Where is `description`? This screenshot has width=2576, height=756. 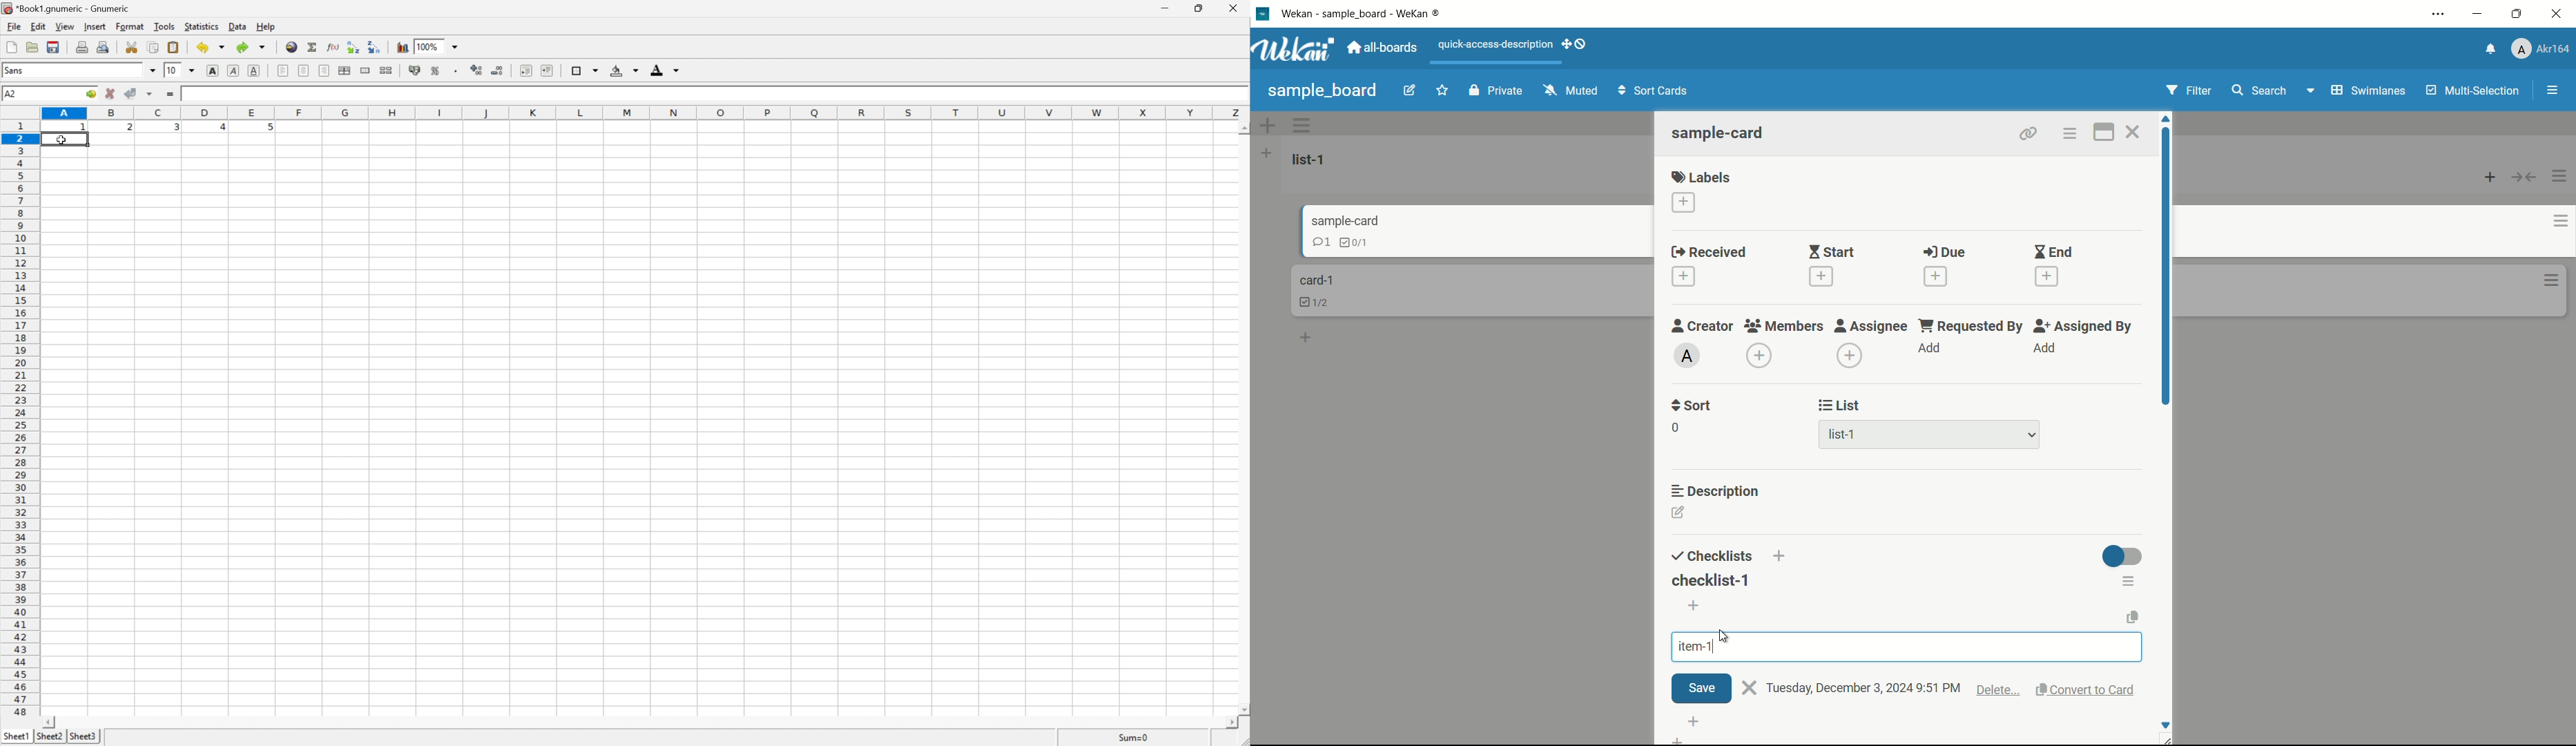 description is located at coordinates (1716, 491).